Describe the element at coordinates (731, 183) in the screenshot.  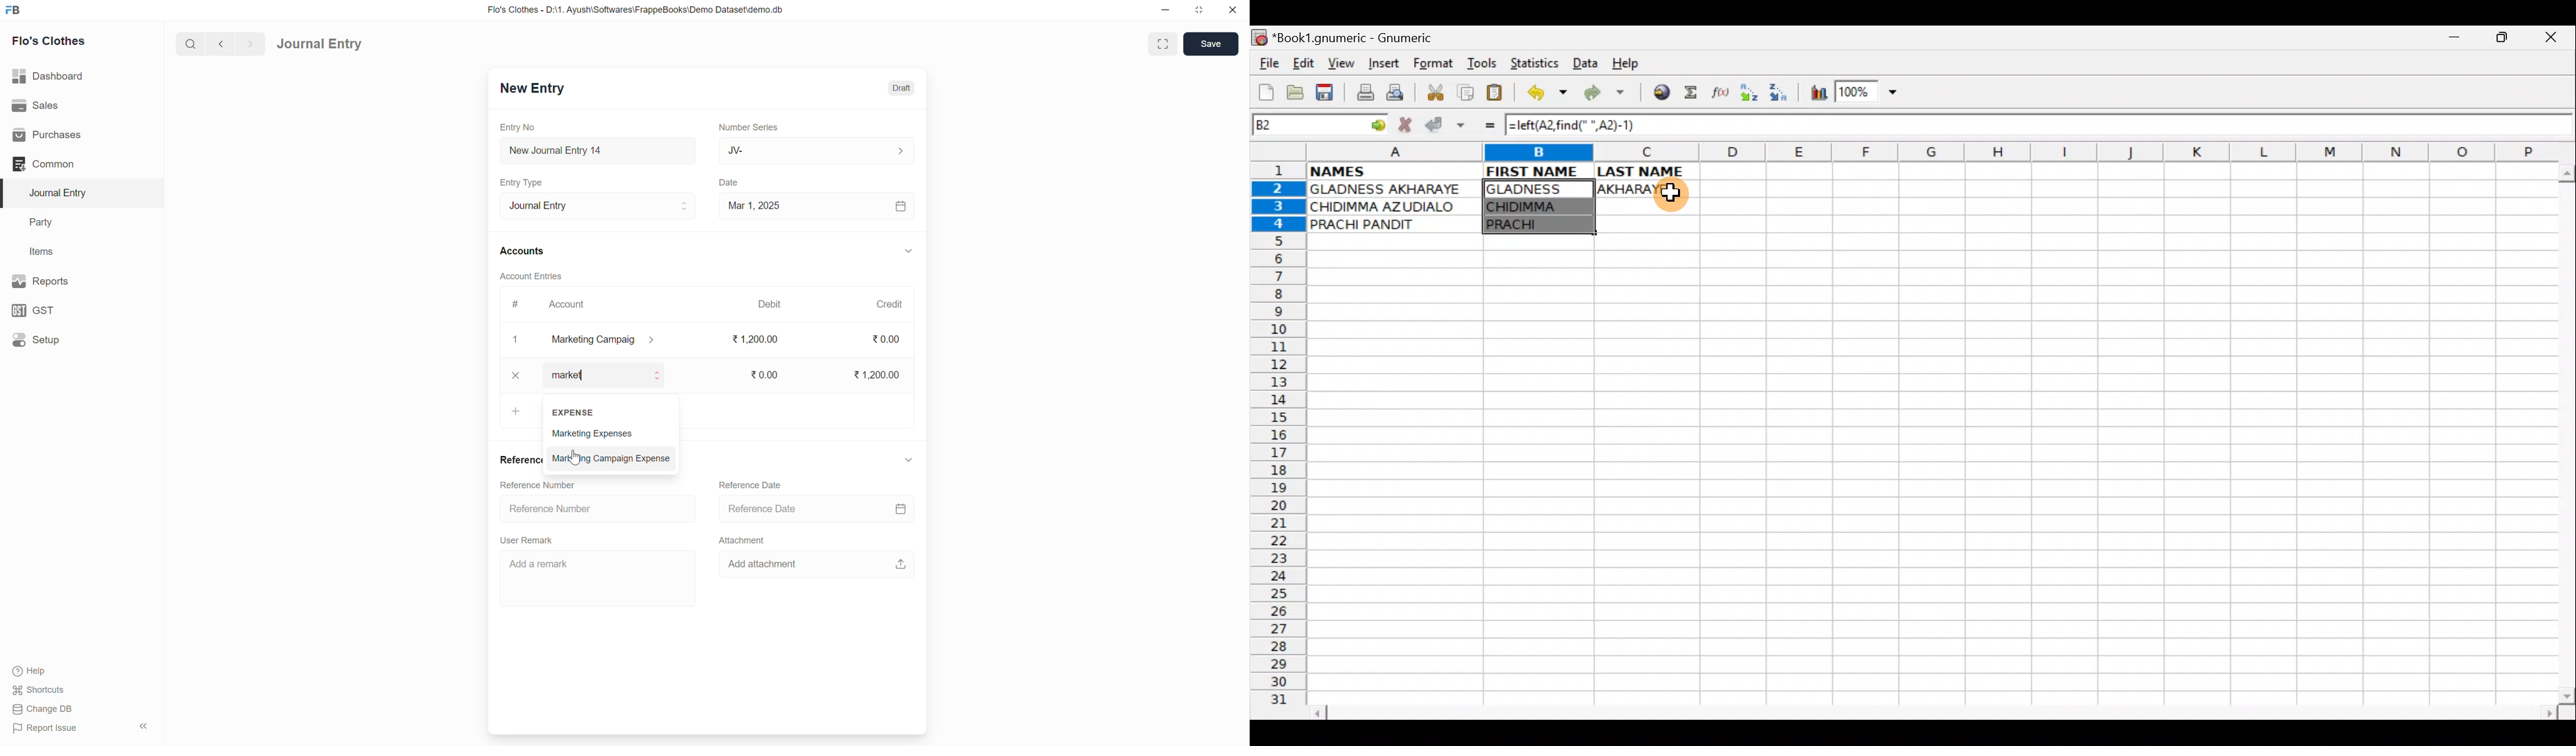
I see `Date` at that location.